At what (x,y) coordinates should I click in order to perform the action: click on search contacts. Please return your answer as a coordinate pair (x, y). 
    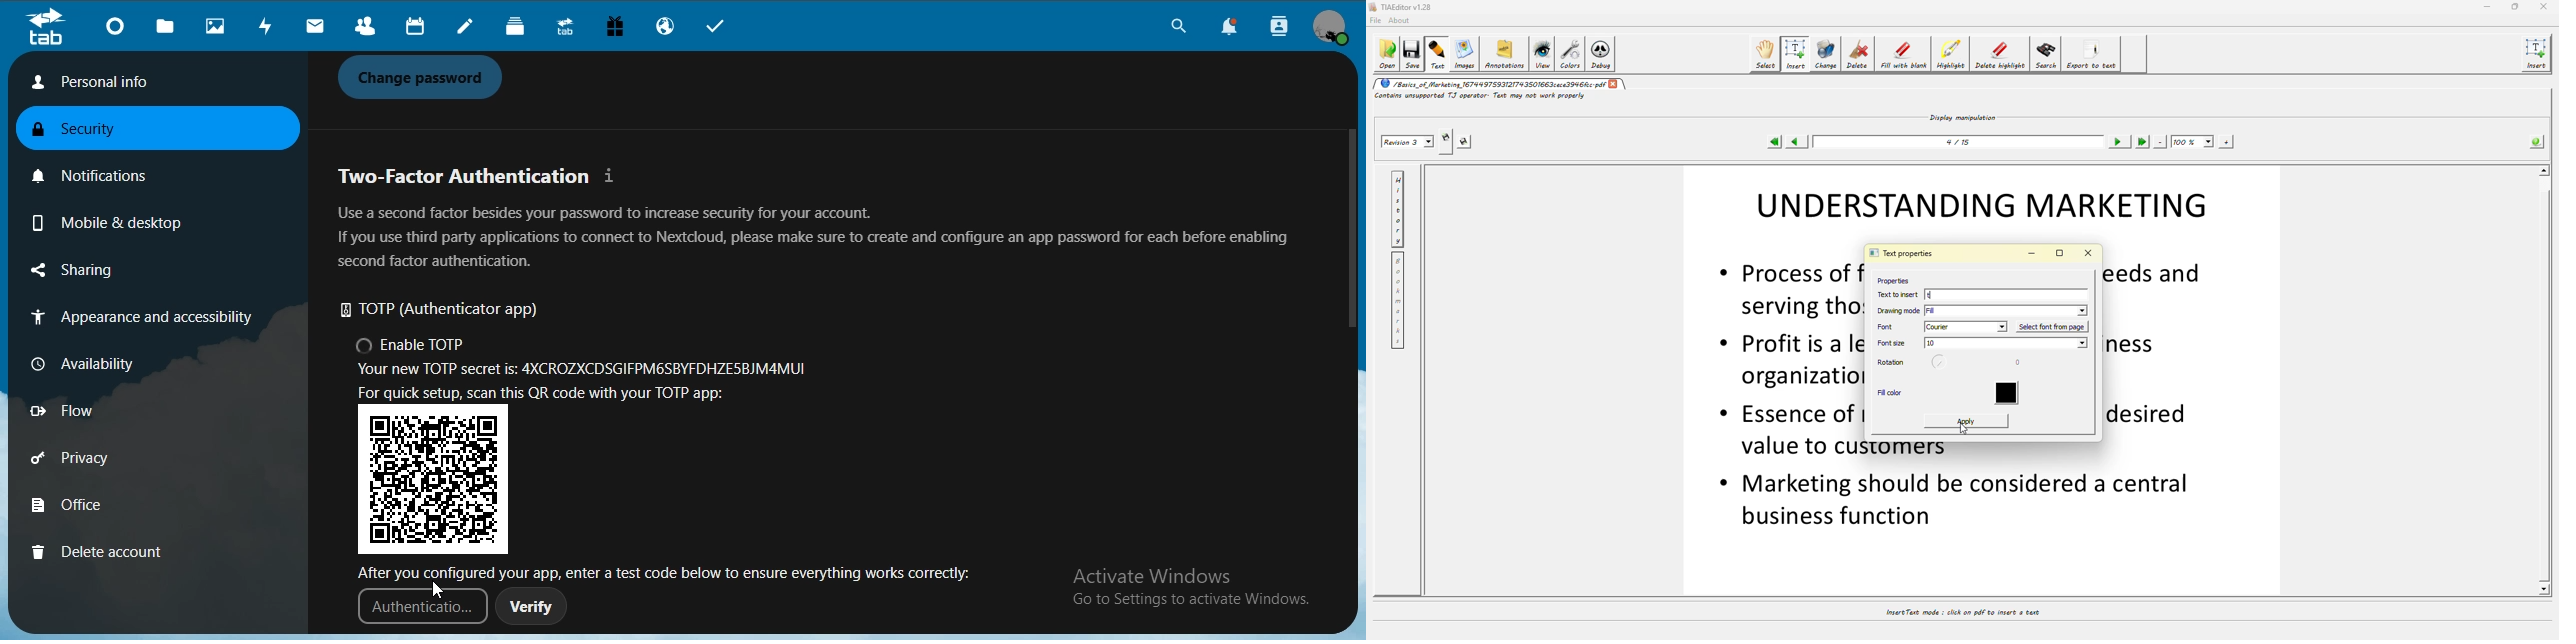
    Looking at the image, I should click on (1280, 27).